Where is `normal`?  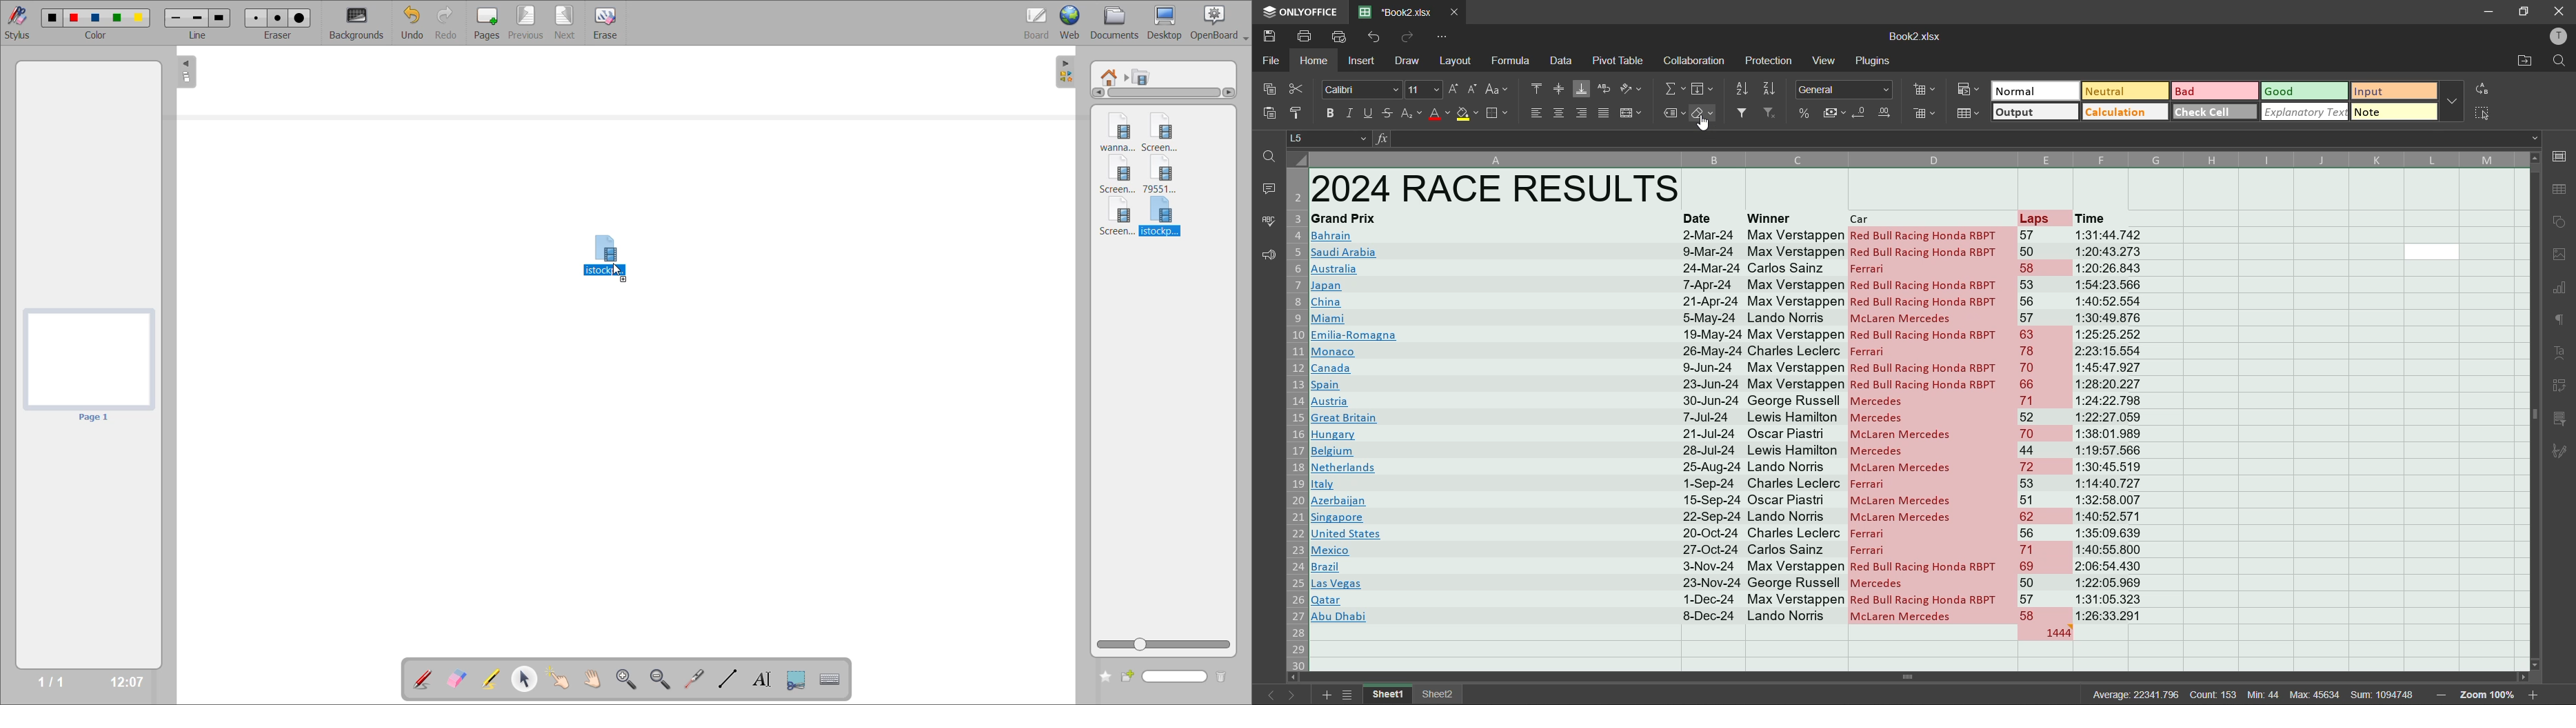 normal is located at coordinates (2035, 90).